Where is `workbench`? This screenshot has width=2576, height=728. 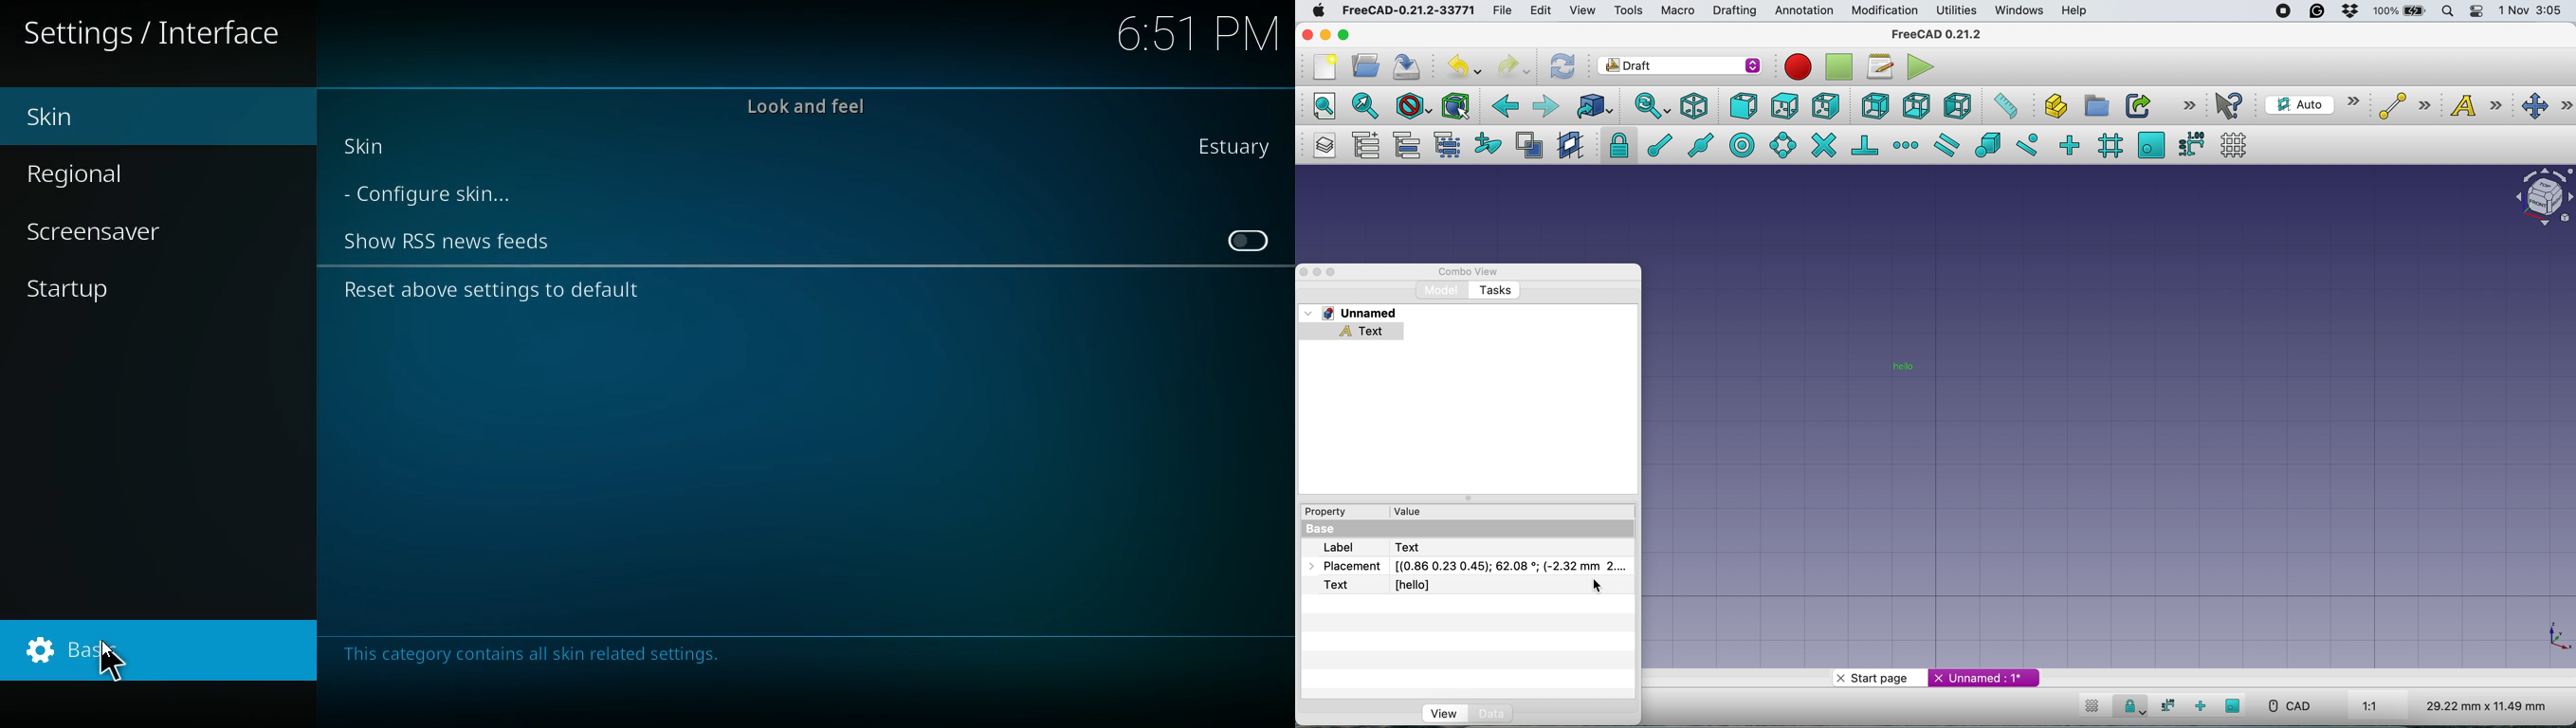 workbench is located at coordinates (1679, 65).